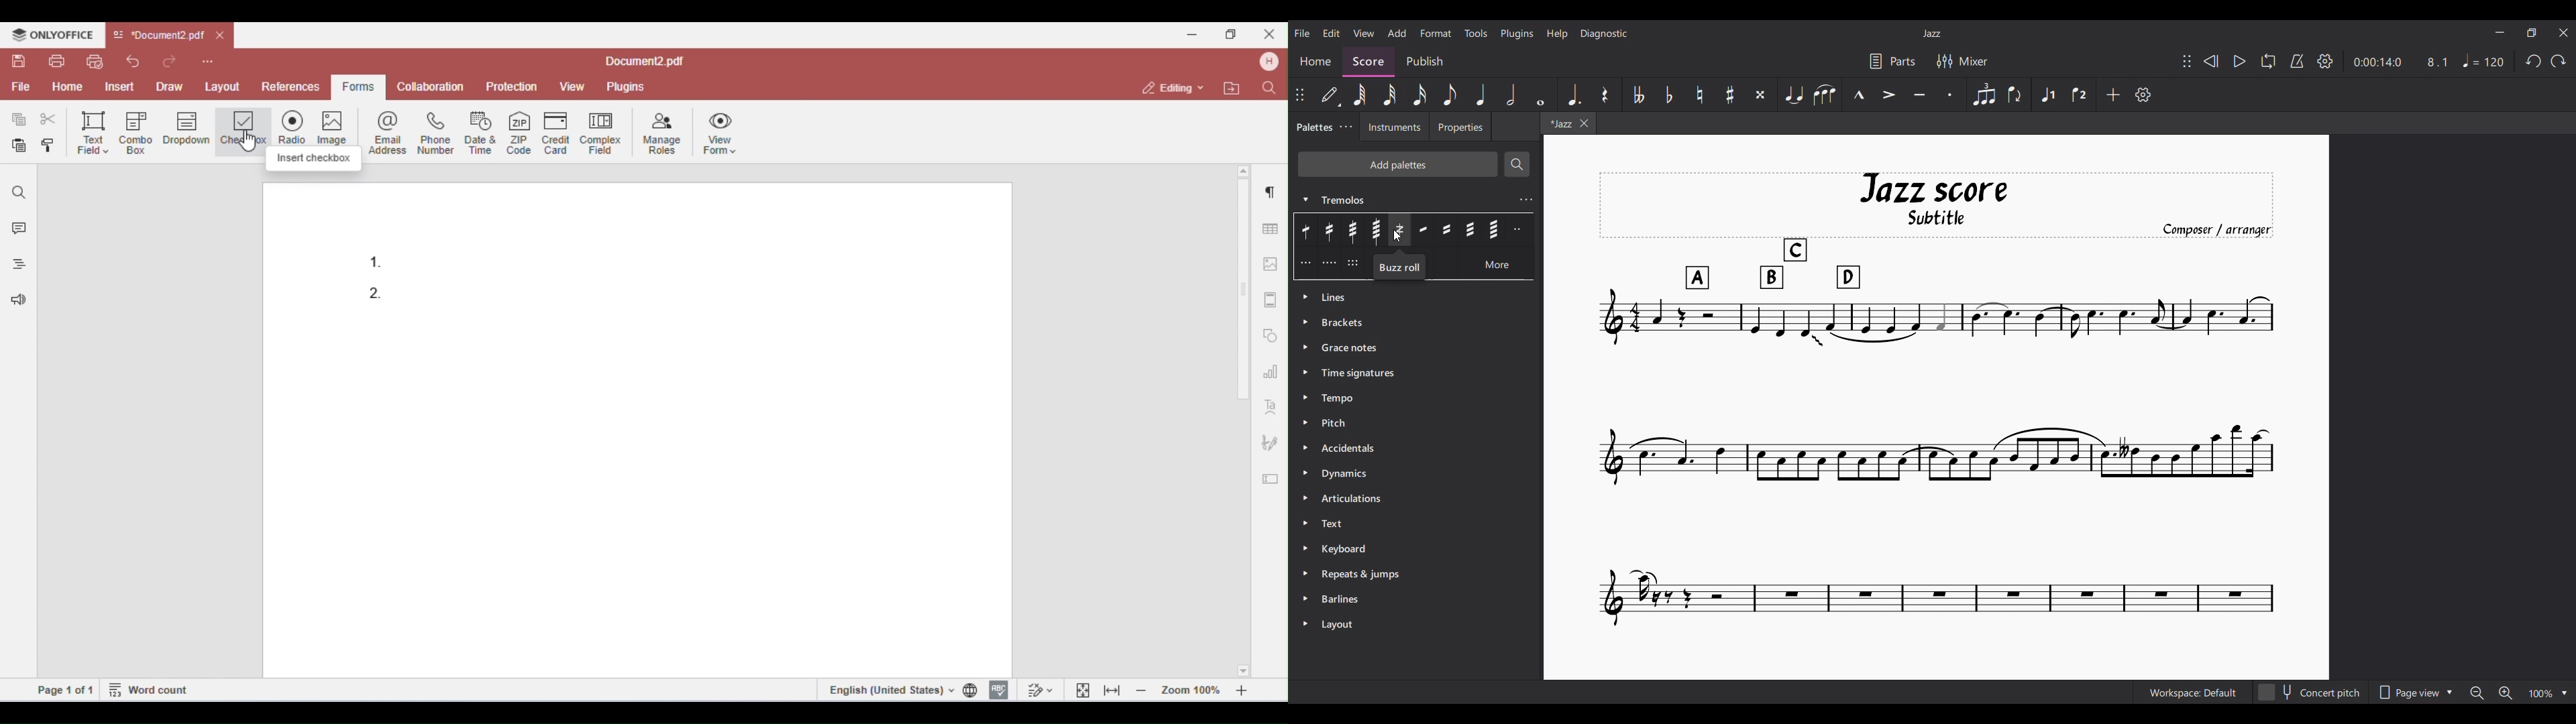 The height and width of the screenshot is (728, 2576). What do you see at coordinates (1413, 549) in the screenshot?
I see `Keyboard ` at bounding box center [1413, 549].